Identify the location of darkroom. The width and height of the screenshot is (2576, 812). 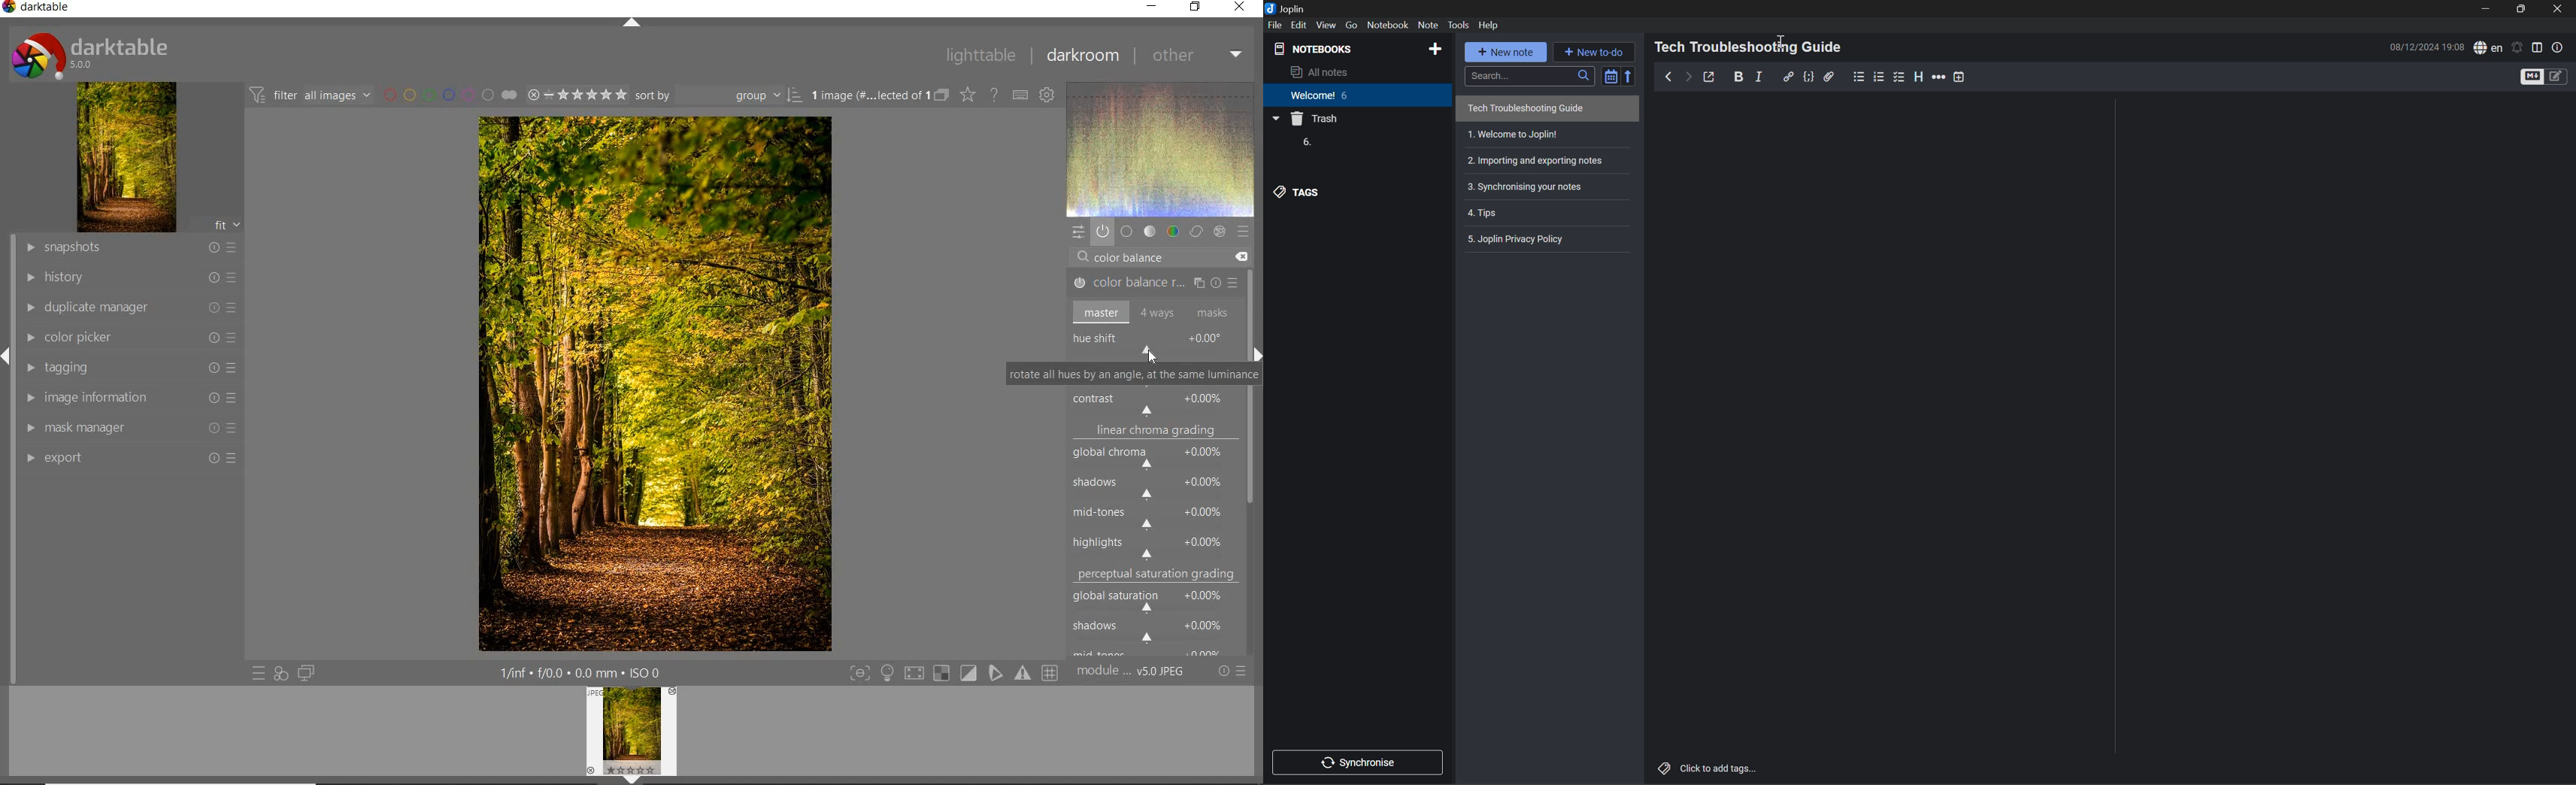
(1083, 55).